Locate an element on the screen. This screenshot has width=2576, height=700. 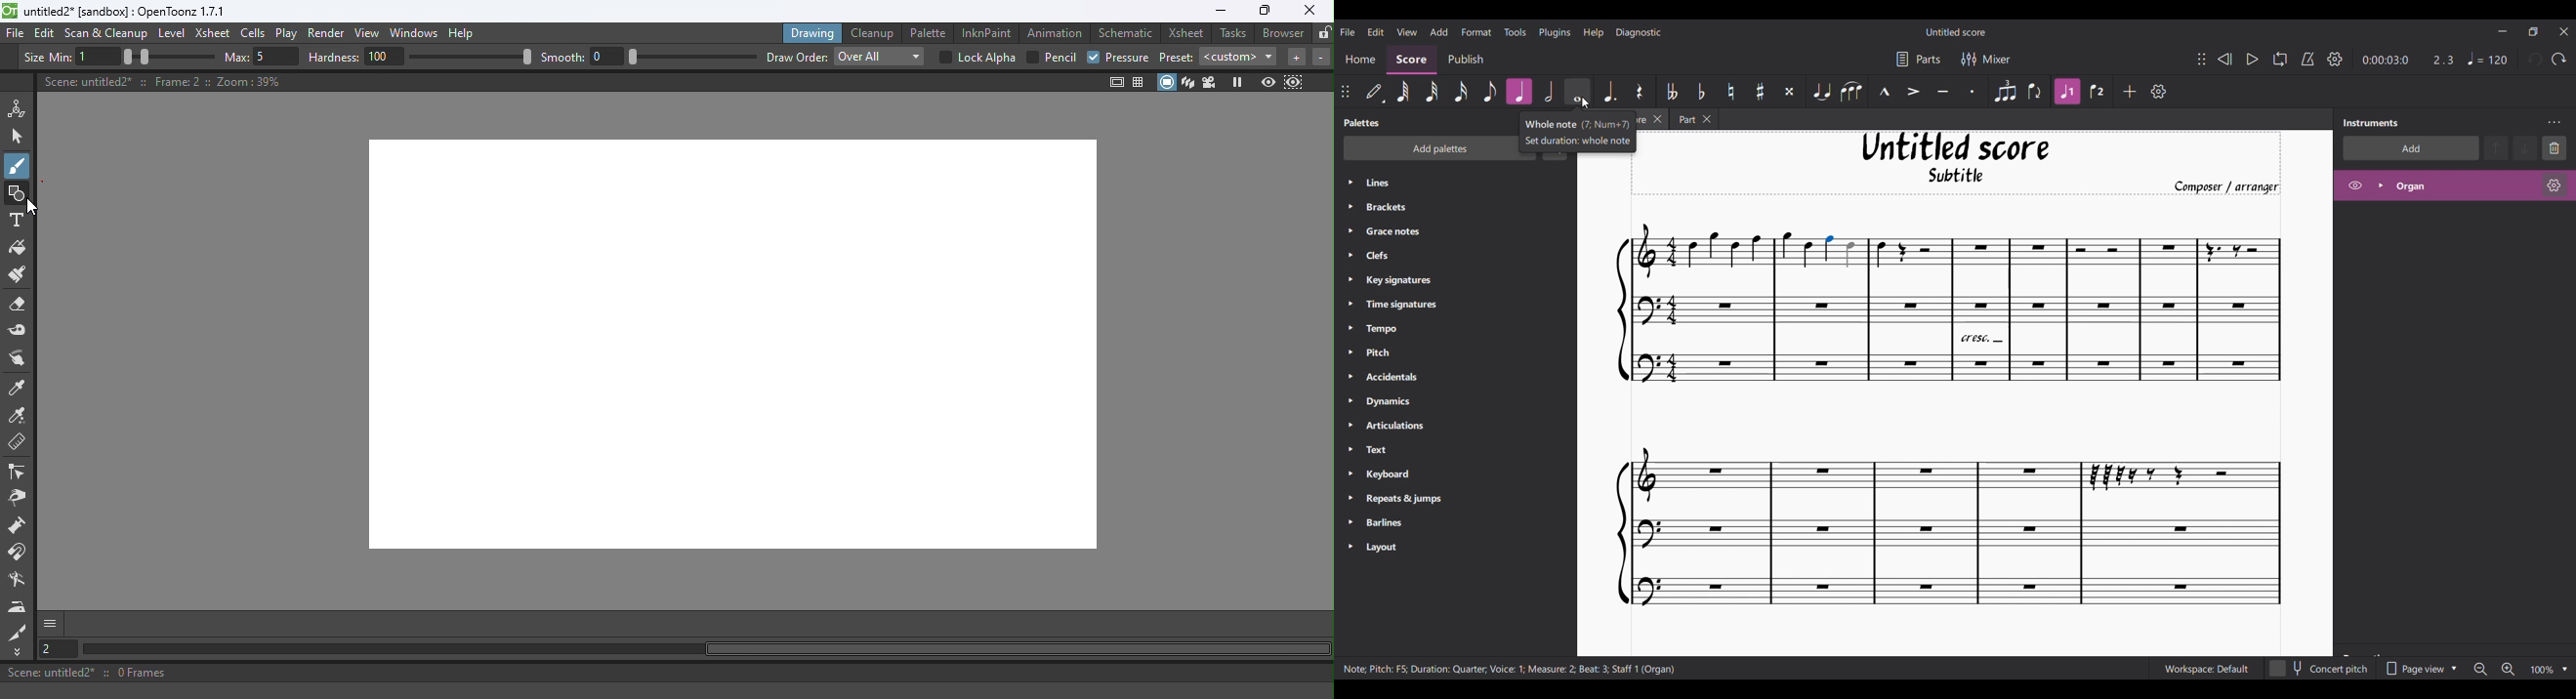
Current duration and ratio is located at coordinates (2409, 60).